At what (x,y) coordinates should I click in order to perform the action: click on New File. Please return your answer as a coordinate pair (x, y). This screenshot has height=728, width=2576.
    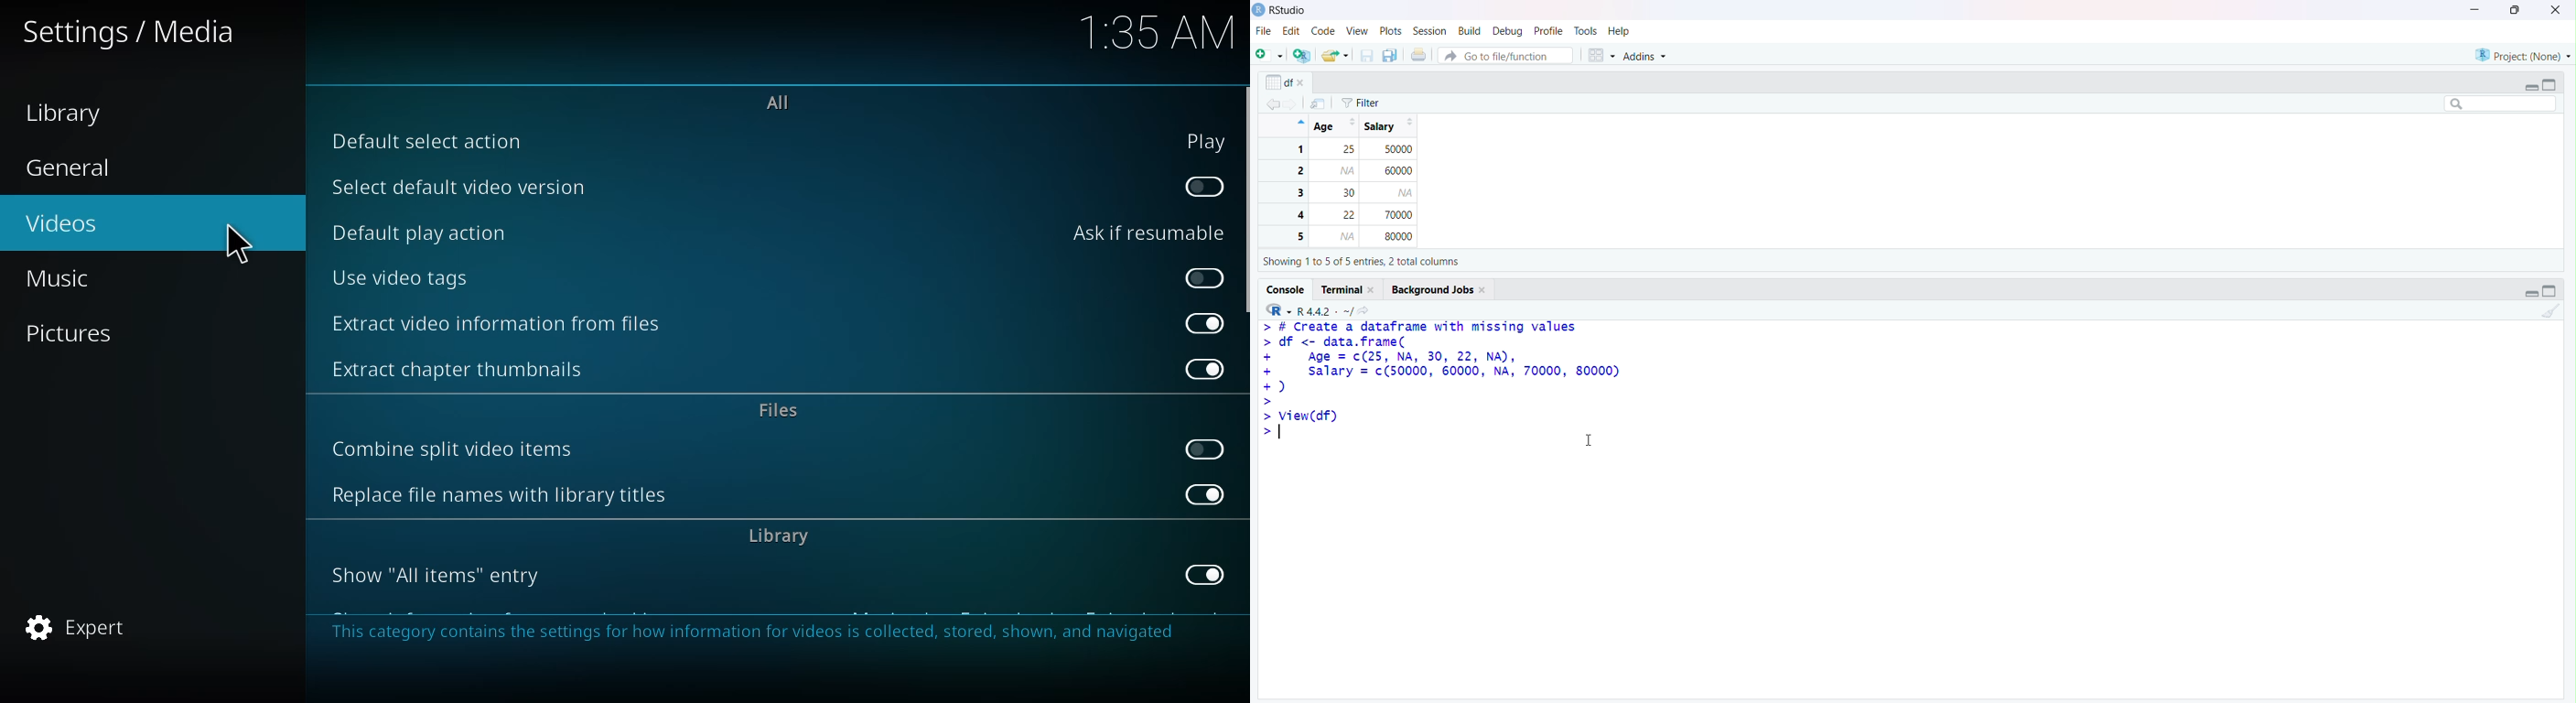
    Looking at the image, I should click on (1269, 51).